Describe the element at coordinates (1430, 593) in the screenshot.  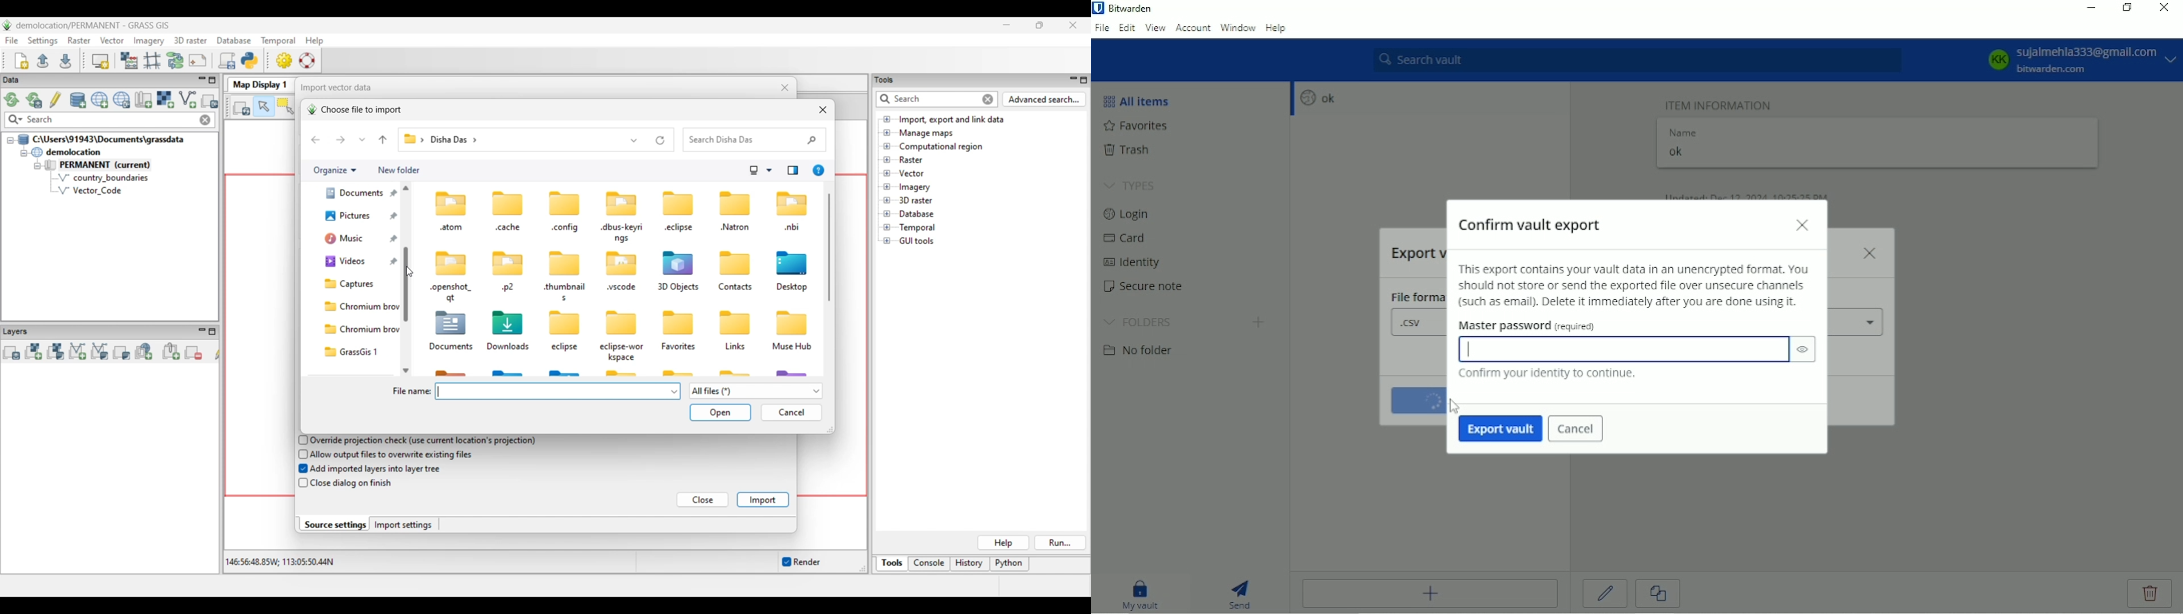
I see `Add item` at that location.